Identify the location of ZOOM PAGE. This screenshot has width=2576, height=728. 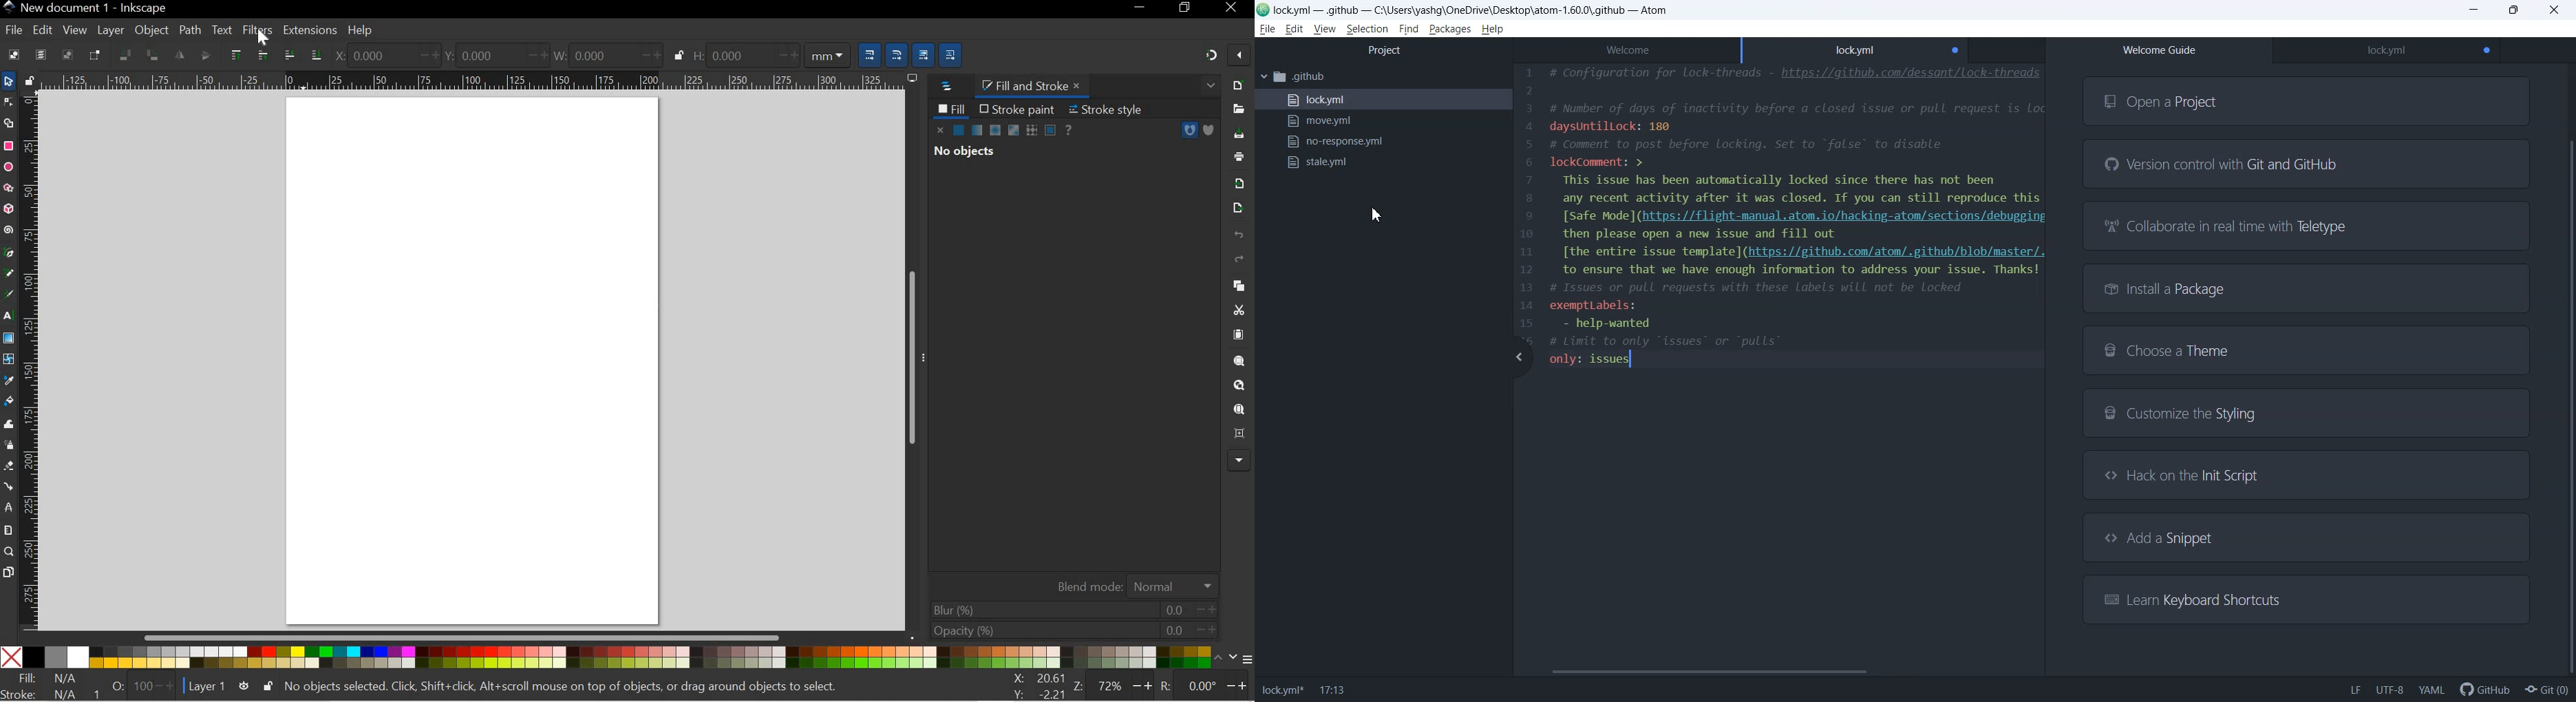
(1239, 410).